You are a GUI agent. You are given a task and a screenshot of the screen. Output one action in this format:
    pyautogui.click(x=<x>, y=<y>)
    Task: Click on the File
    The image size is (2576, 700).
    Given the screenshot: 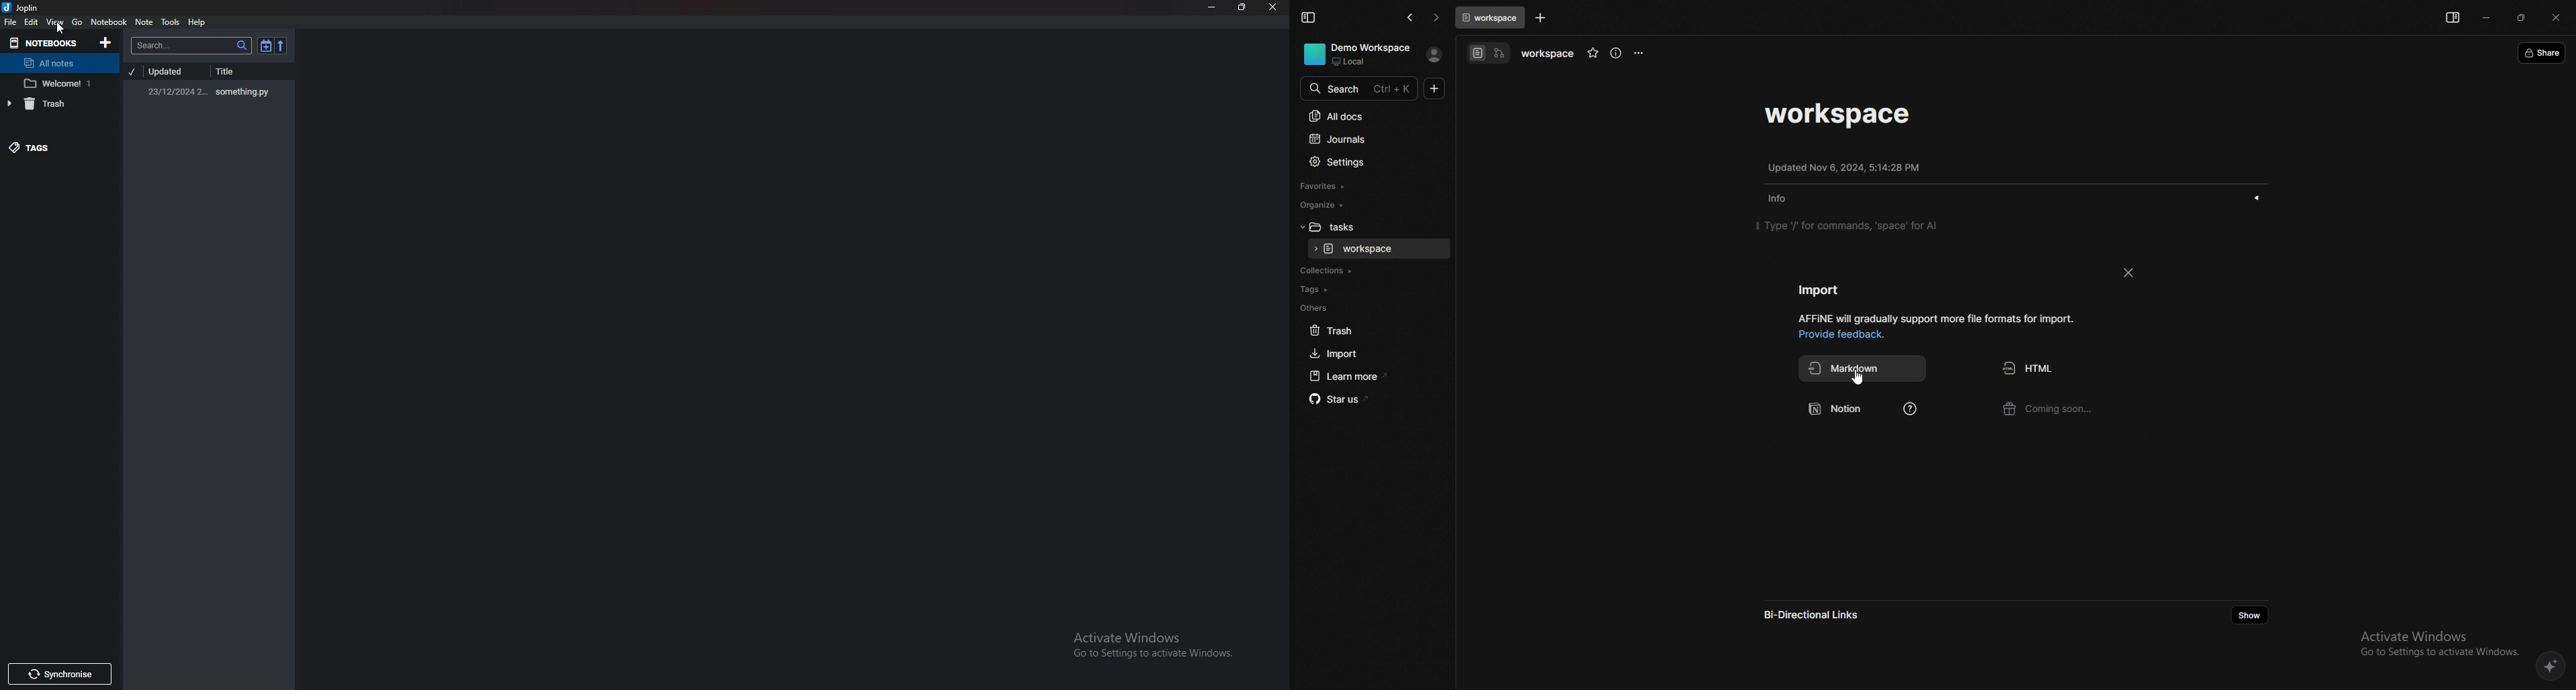 What is the action you would take?
    pyautogui.click(x=11, y=22)
    